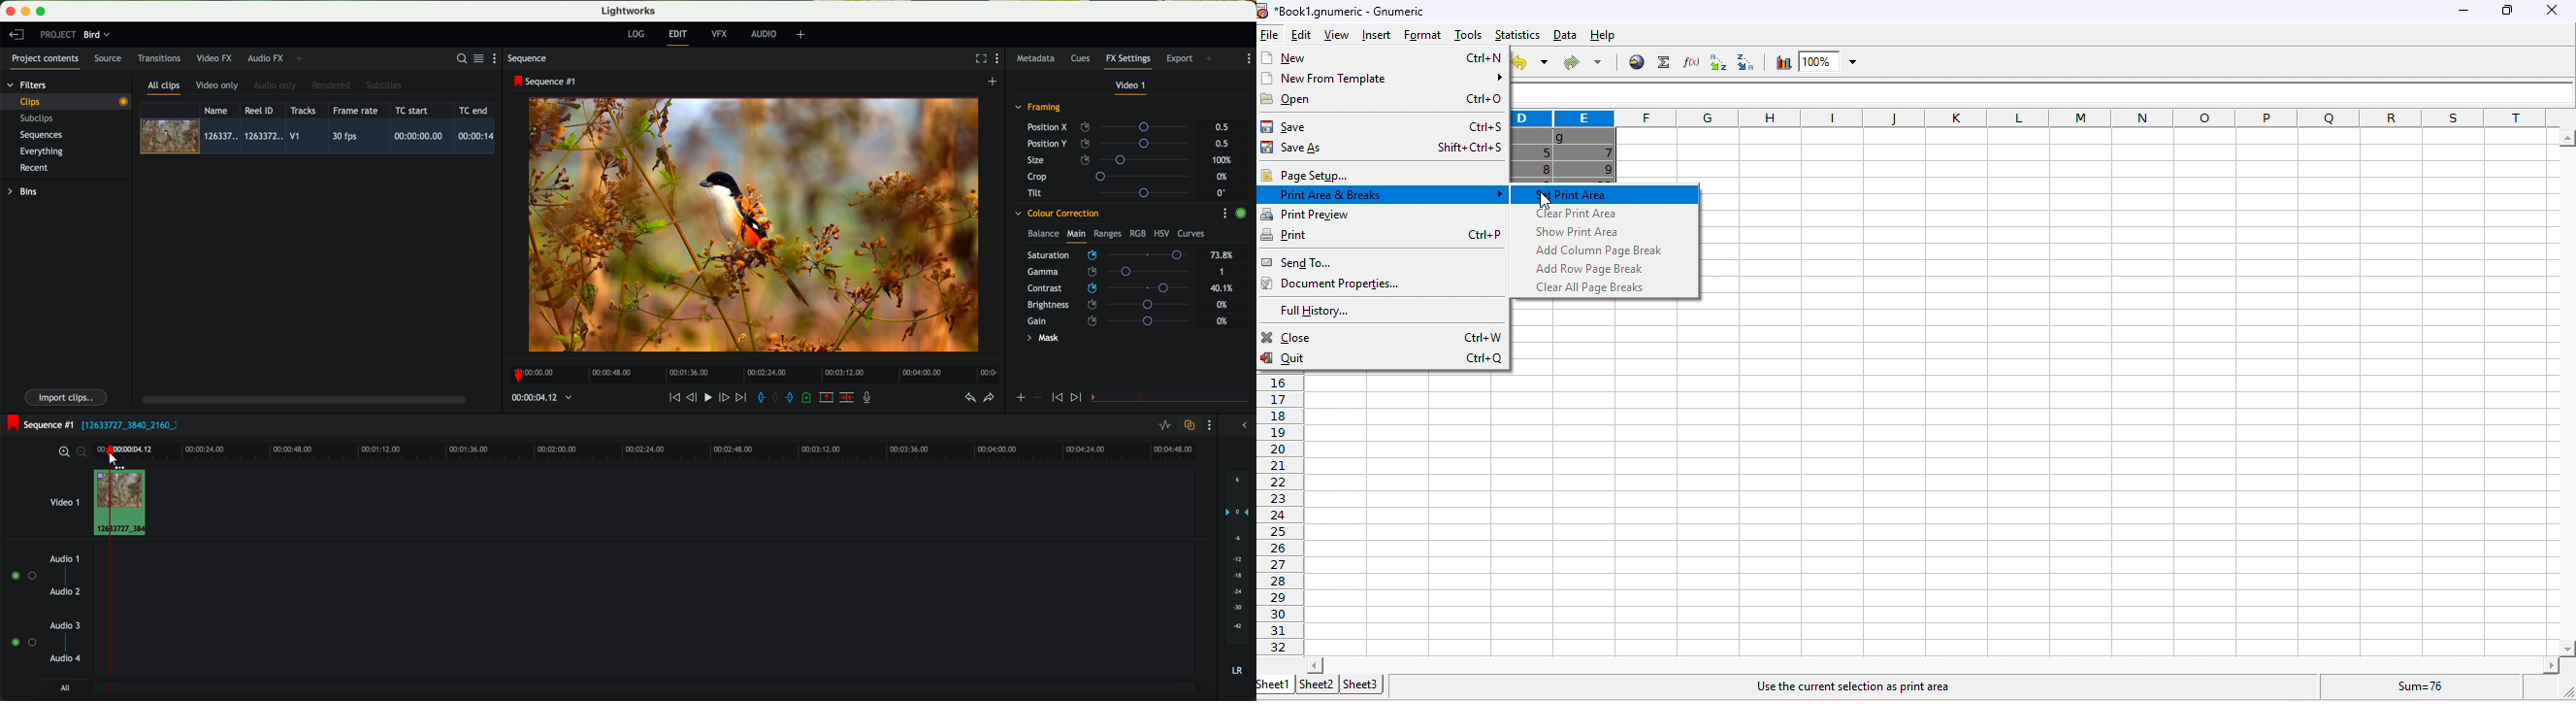  Describe the element at coordinates (58, 34) in the screenshot. I see `project` at that location.